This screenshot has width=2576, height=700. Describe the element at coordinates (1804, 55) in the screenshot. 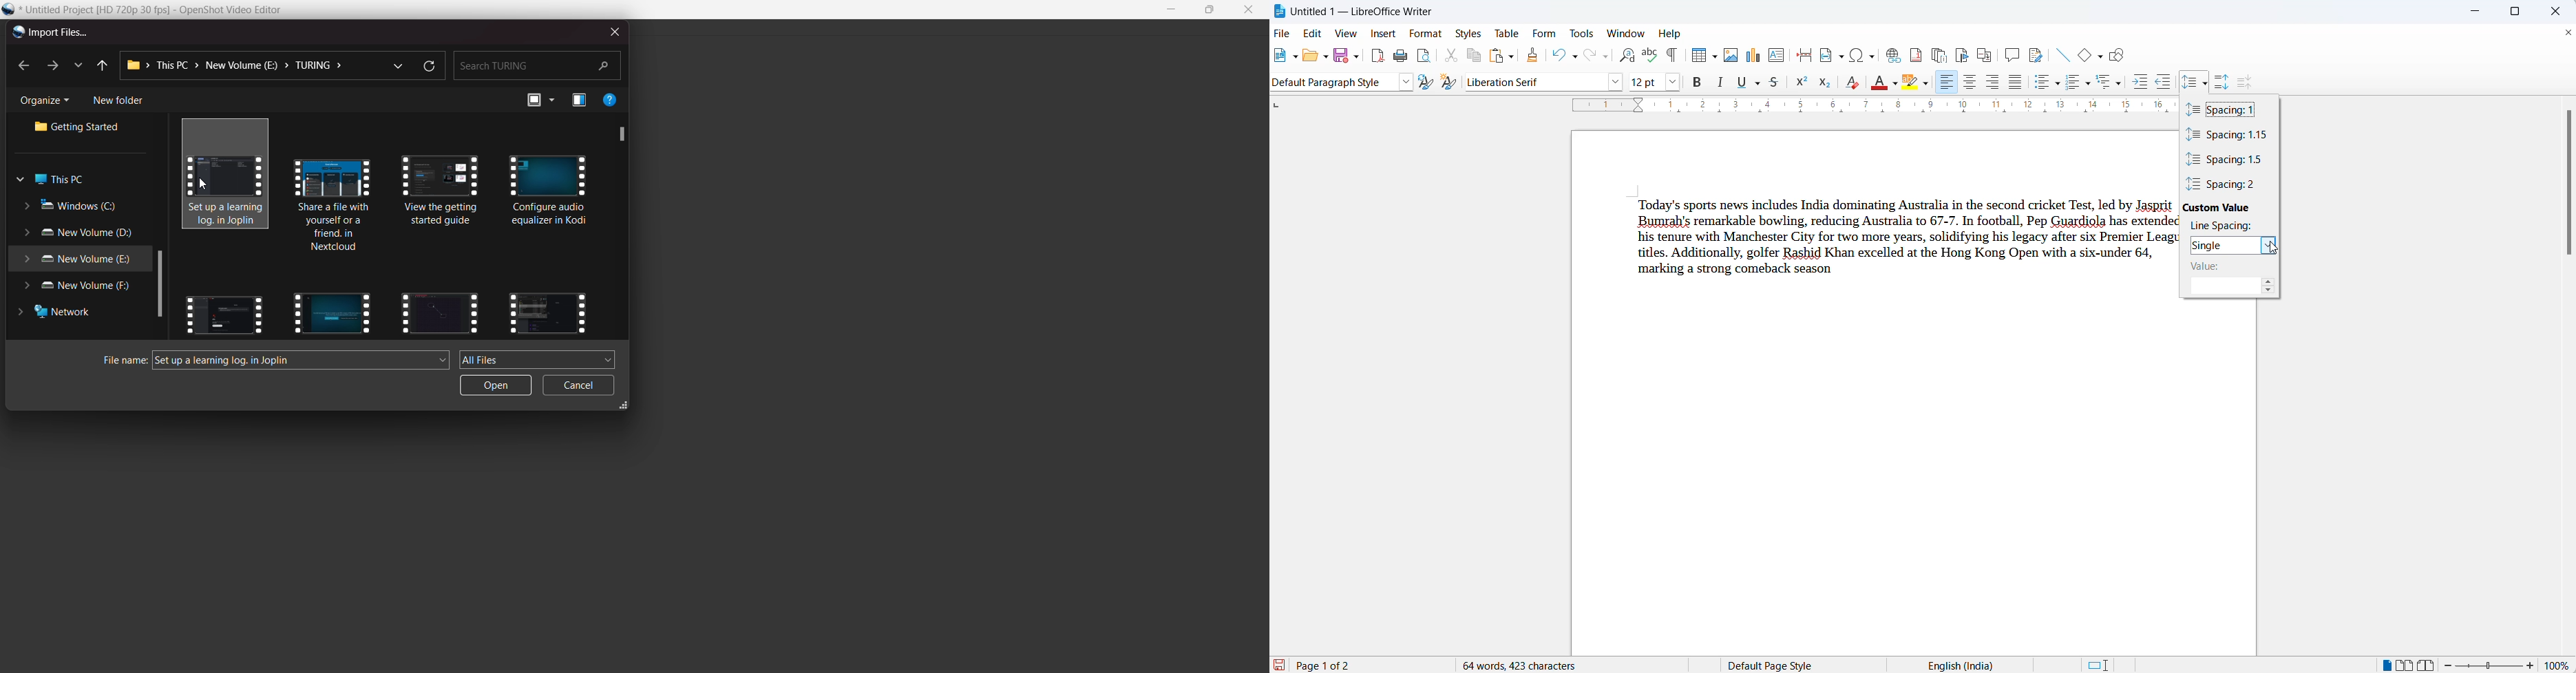

I see `page break` at that location.